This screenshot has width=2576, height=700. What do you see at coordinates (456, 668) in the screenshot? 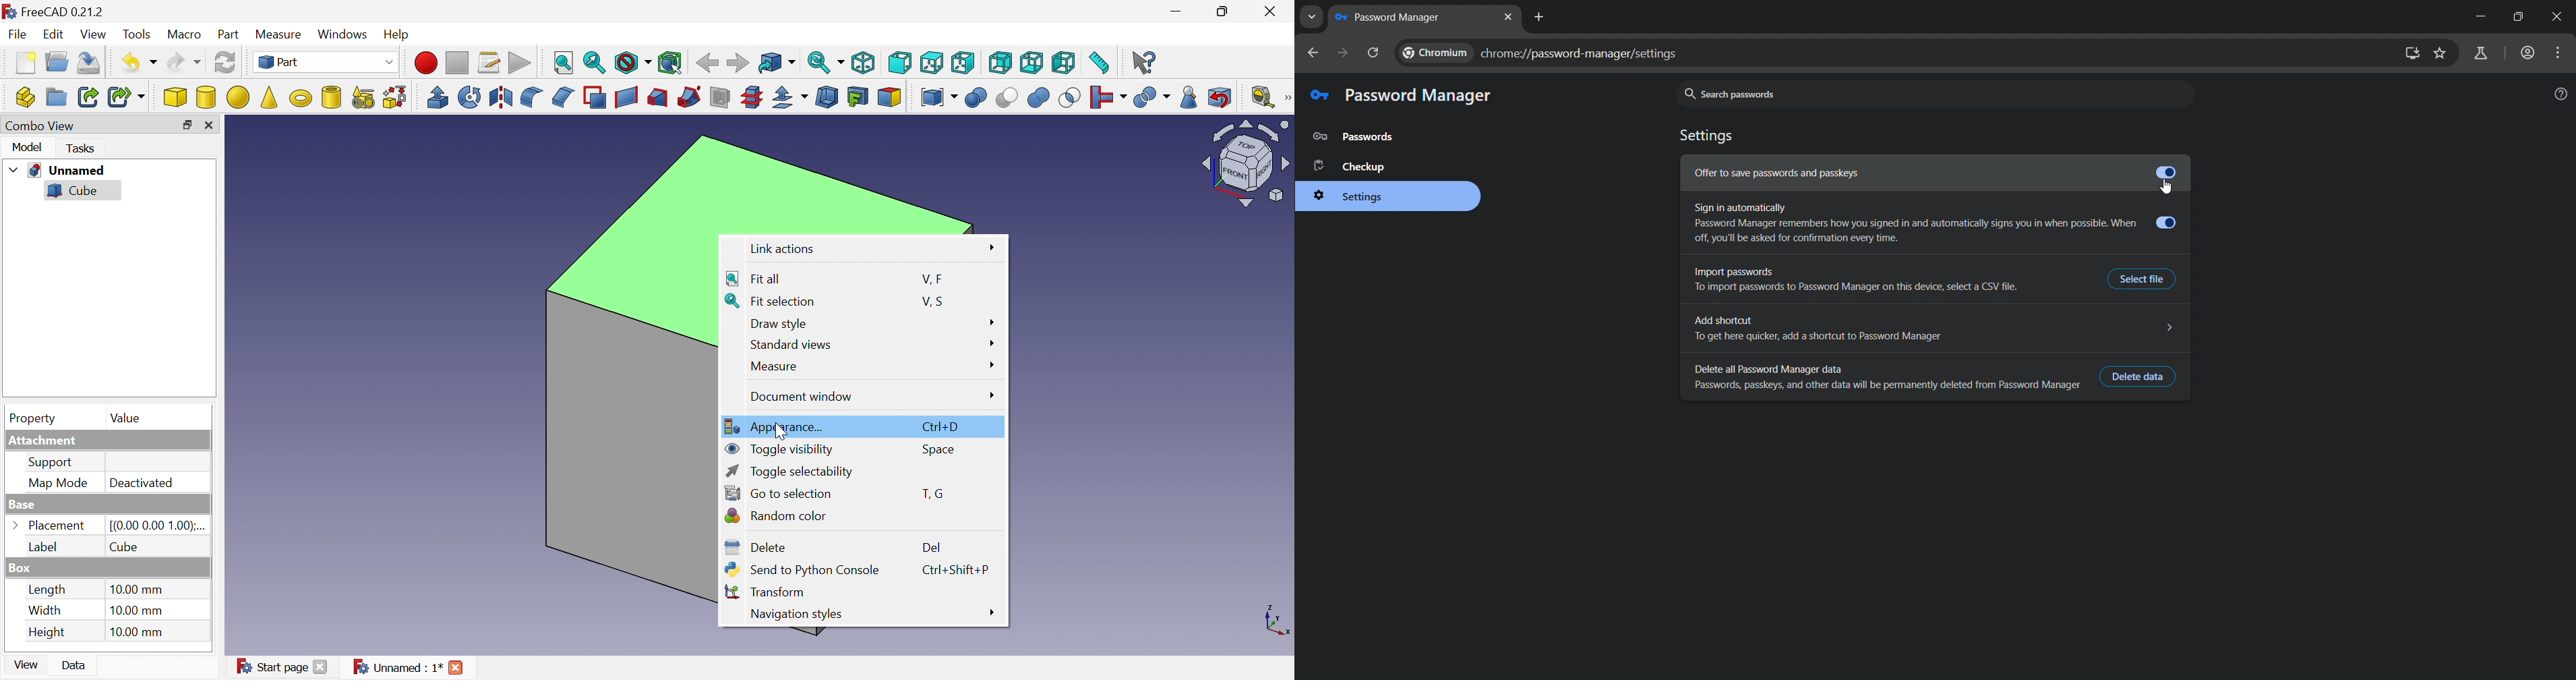
I see `Close` at bounding box center [456, 668].